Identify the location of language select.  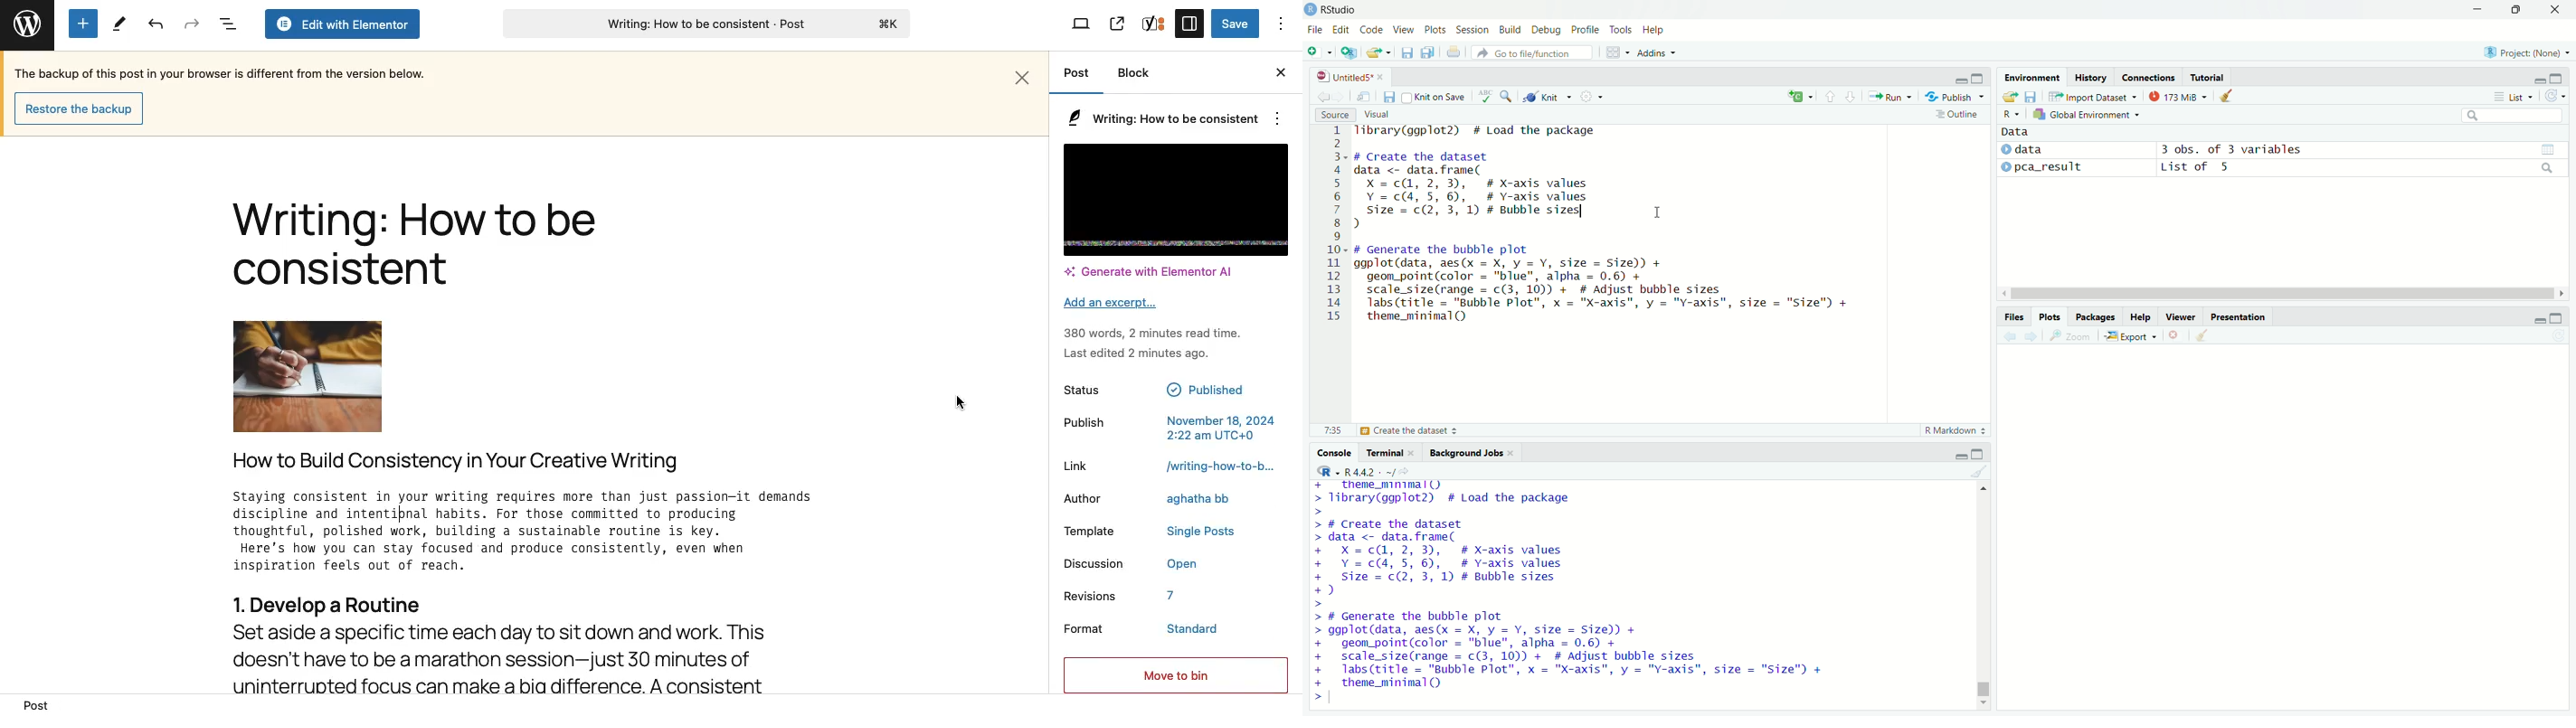
(1799, 97).